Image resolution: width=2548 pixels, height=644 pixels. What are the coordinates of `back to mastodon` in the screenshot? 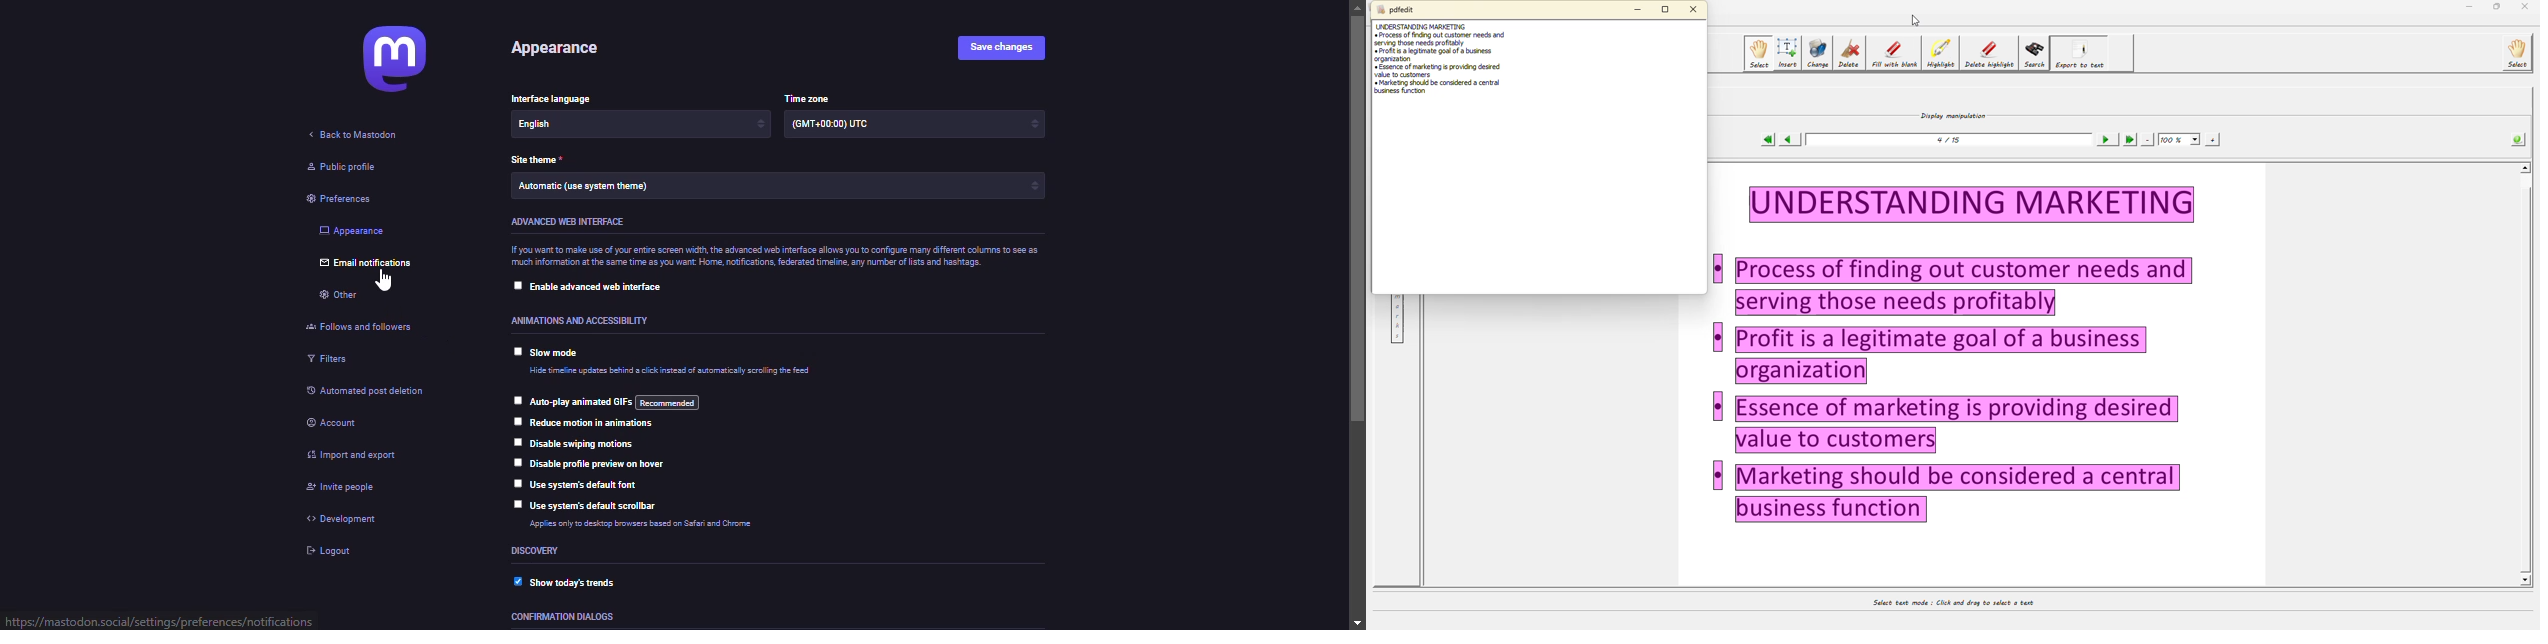 It's located at (357, 135).